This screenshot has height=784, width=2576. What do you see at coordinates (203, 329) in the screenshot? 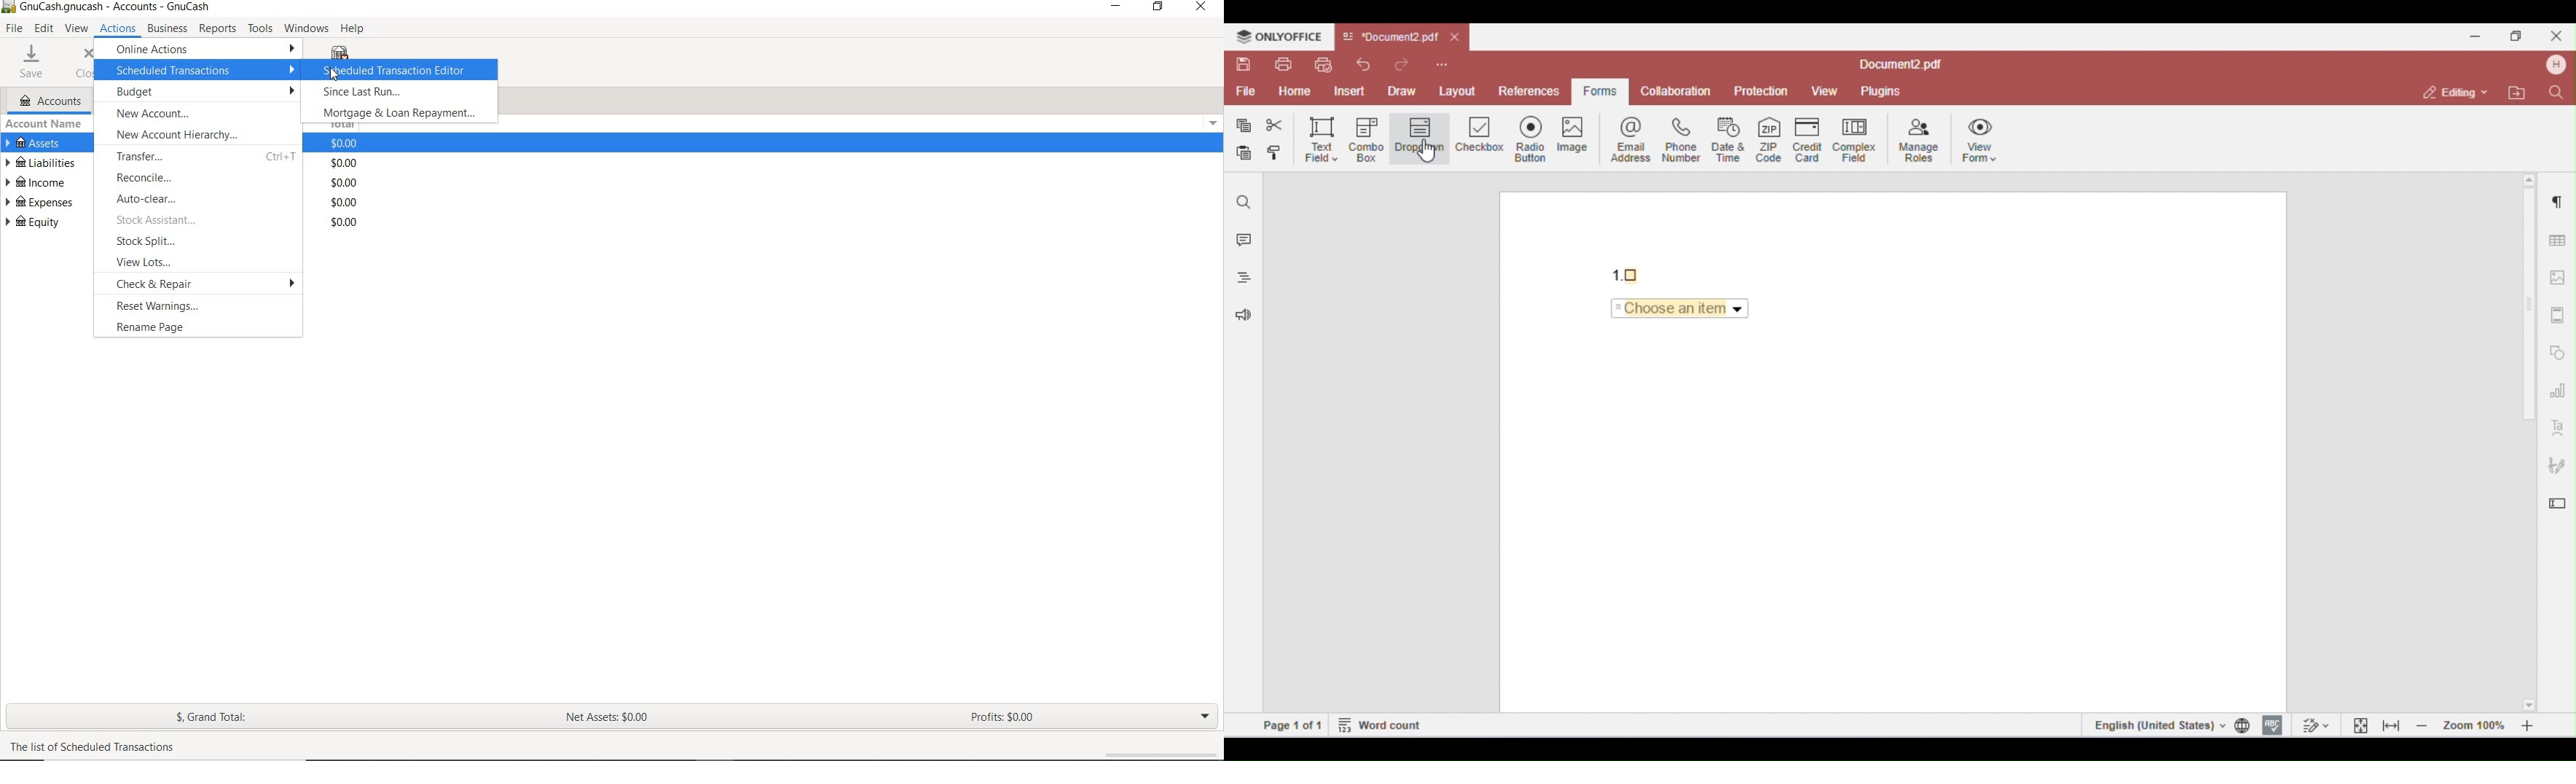
I see `RENAME PAGE` at bounding box center [203, 329].